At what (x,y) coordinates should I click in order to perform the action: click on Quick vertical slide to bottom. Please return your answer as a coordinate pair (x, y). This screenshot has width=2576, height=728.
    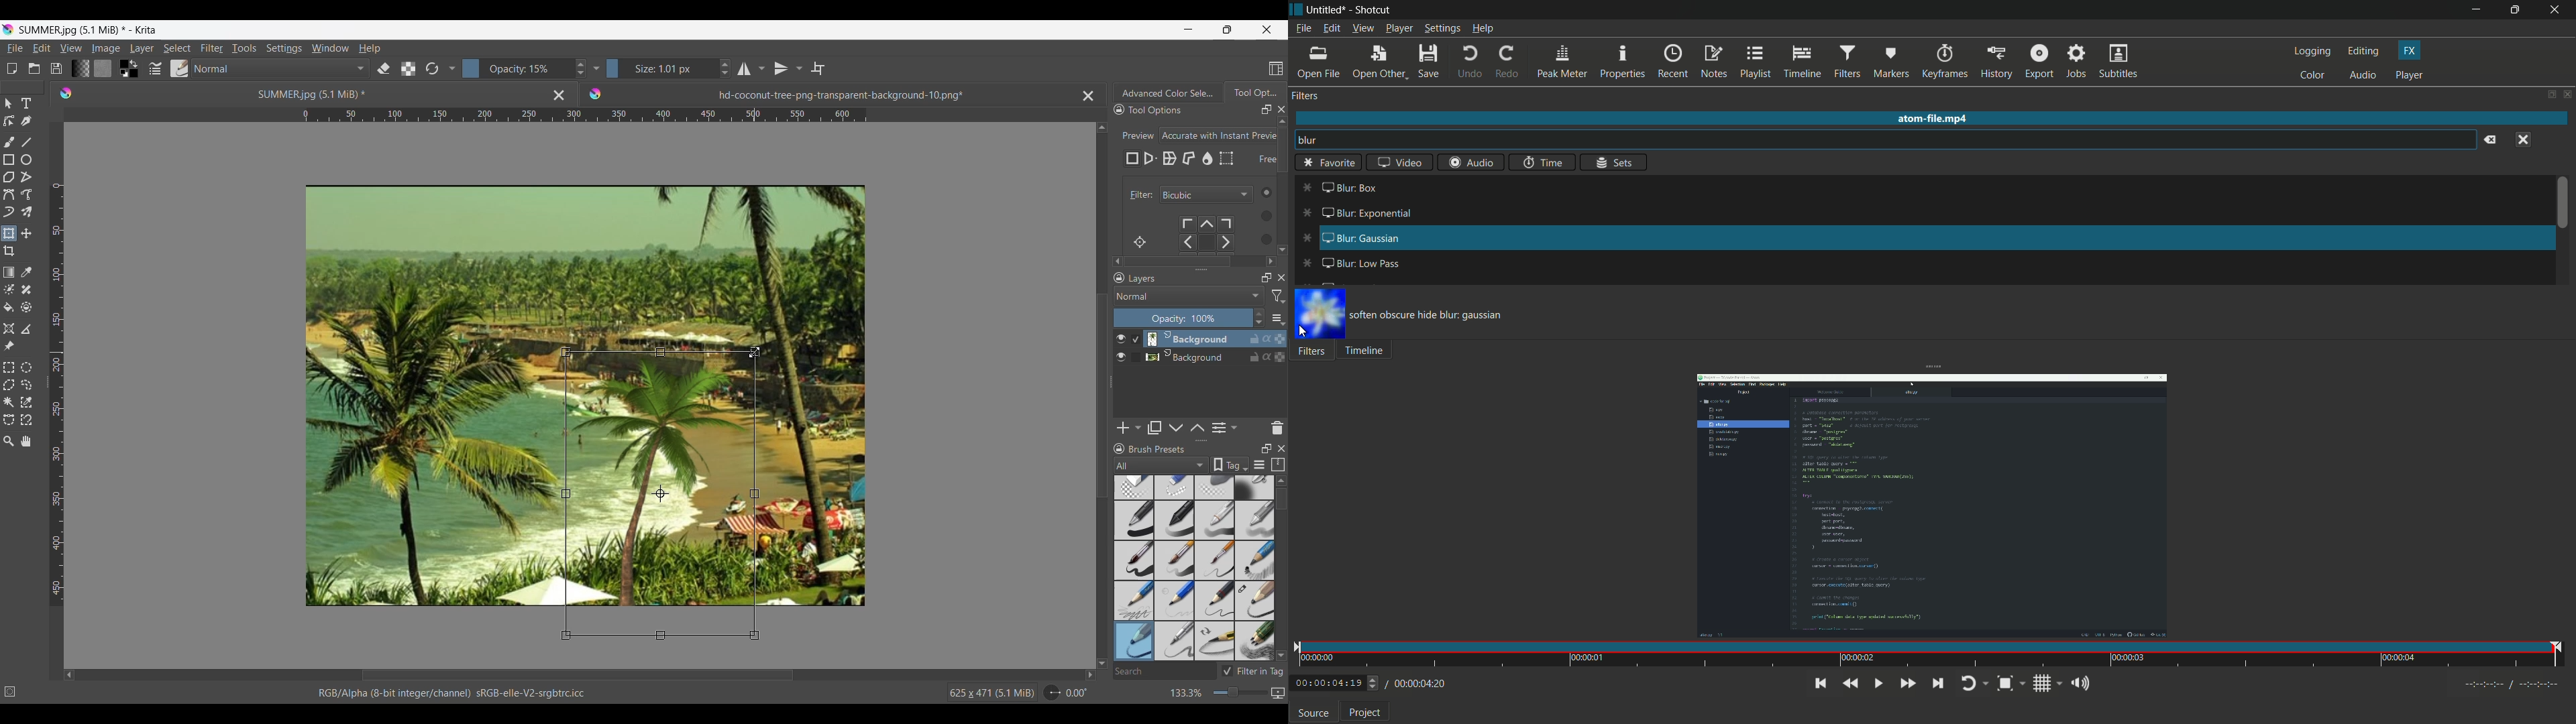
    Looking at the image, I should click on (1282, 261).